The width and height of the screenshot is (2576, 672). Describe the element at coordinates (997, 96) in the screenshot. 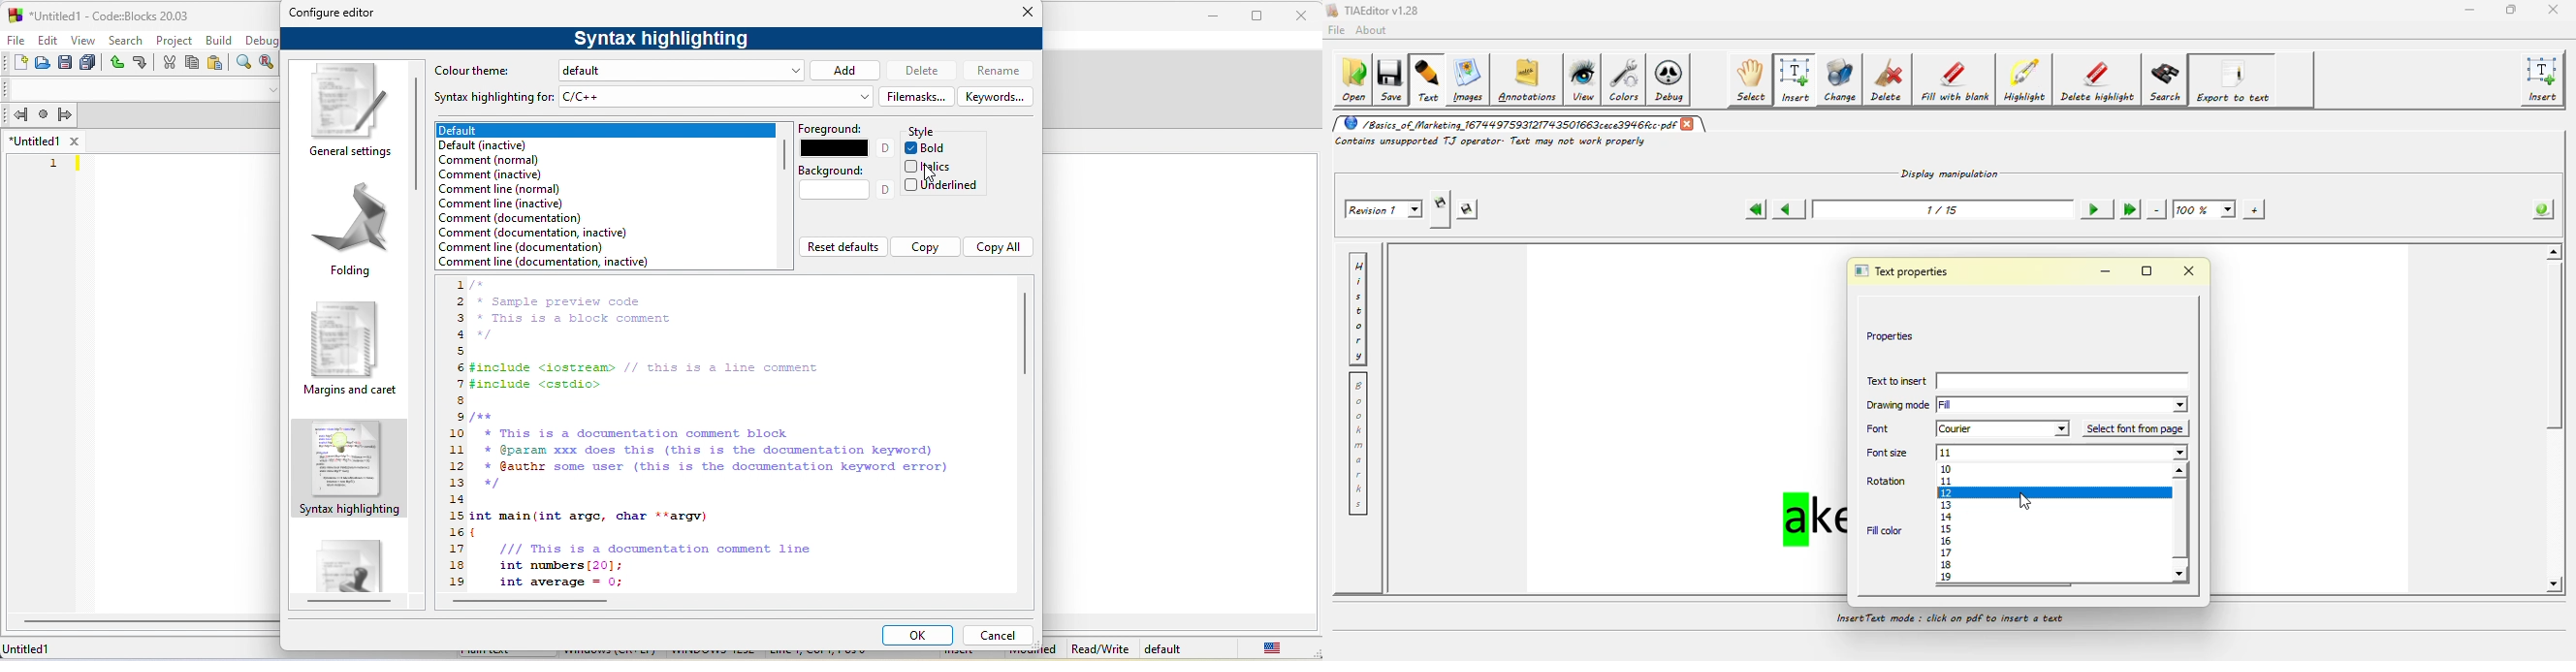

I see `keywords` at that location.